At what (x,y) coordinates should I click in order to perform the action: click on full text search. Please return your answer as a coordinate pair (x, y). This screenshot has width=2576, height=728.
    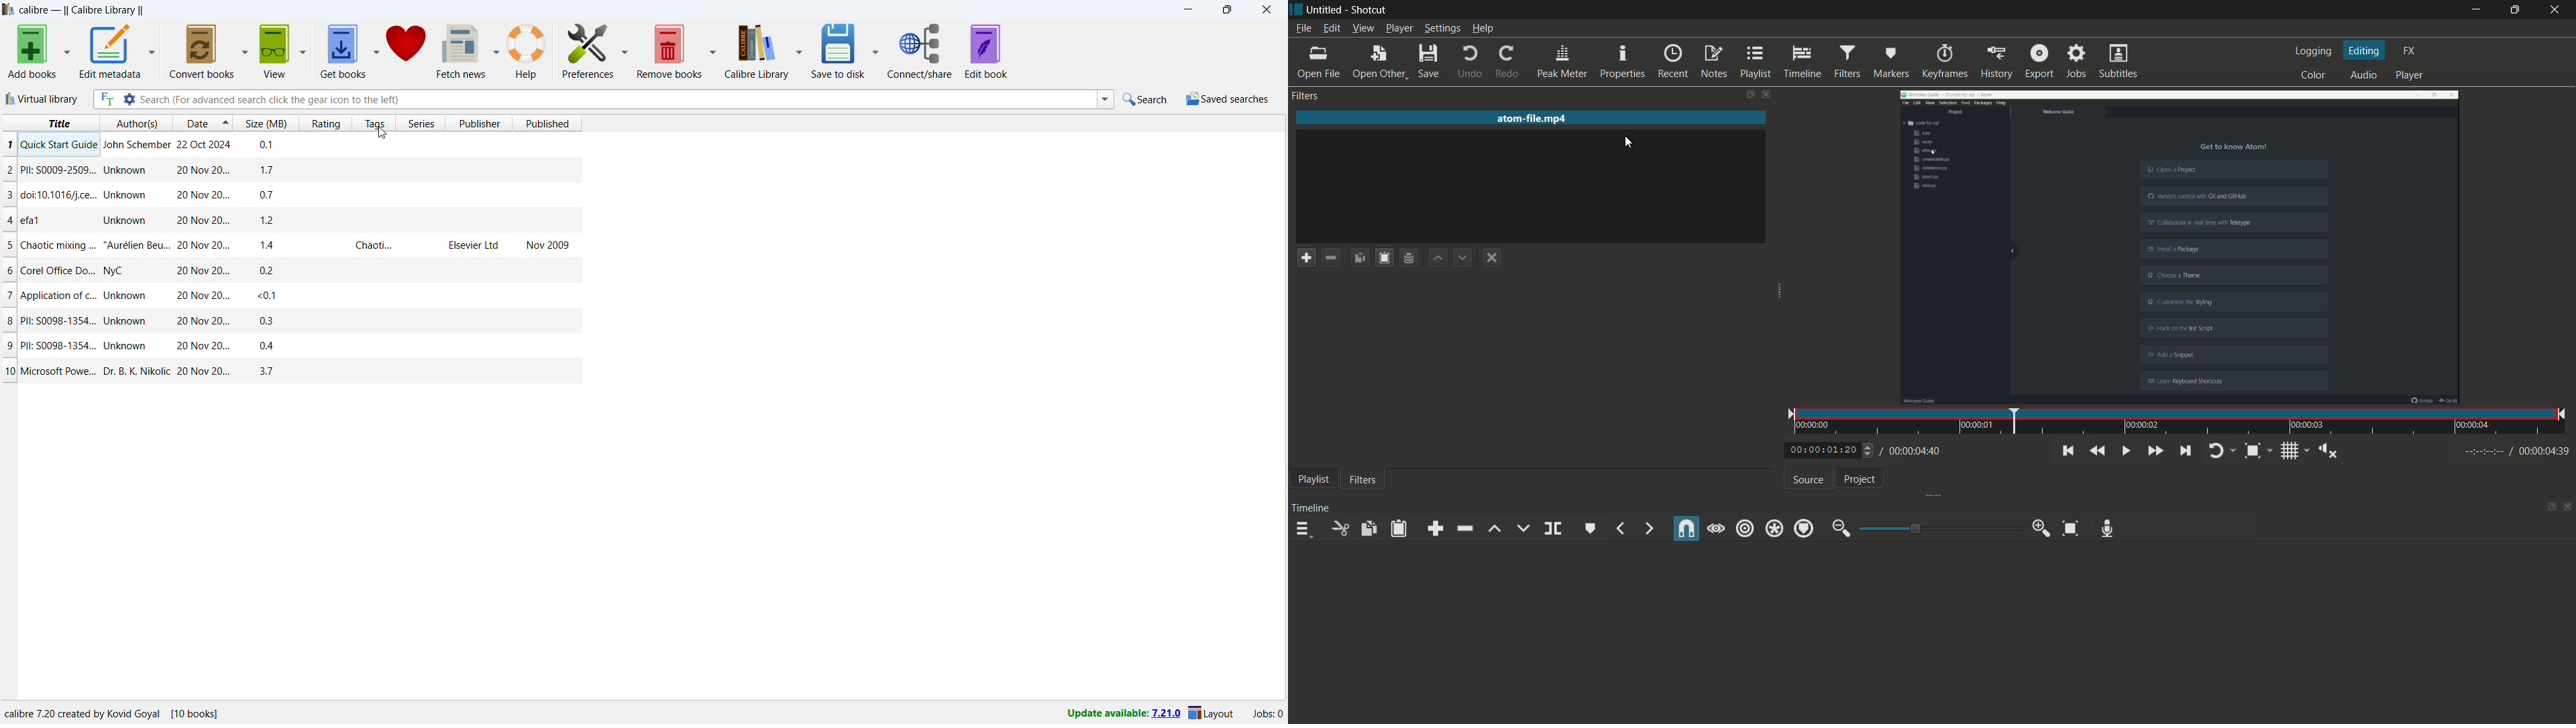
    Looking at the image, I should click on (106, 99).